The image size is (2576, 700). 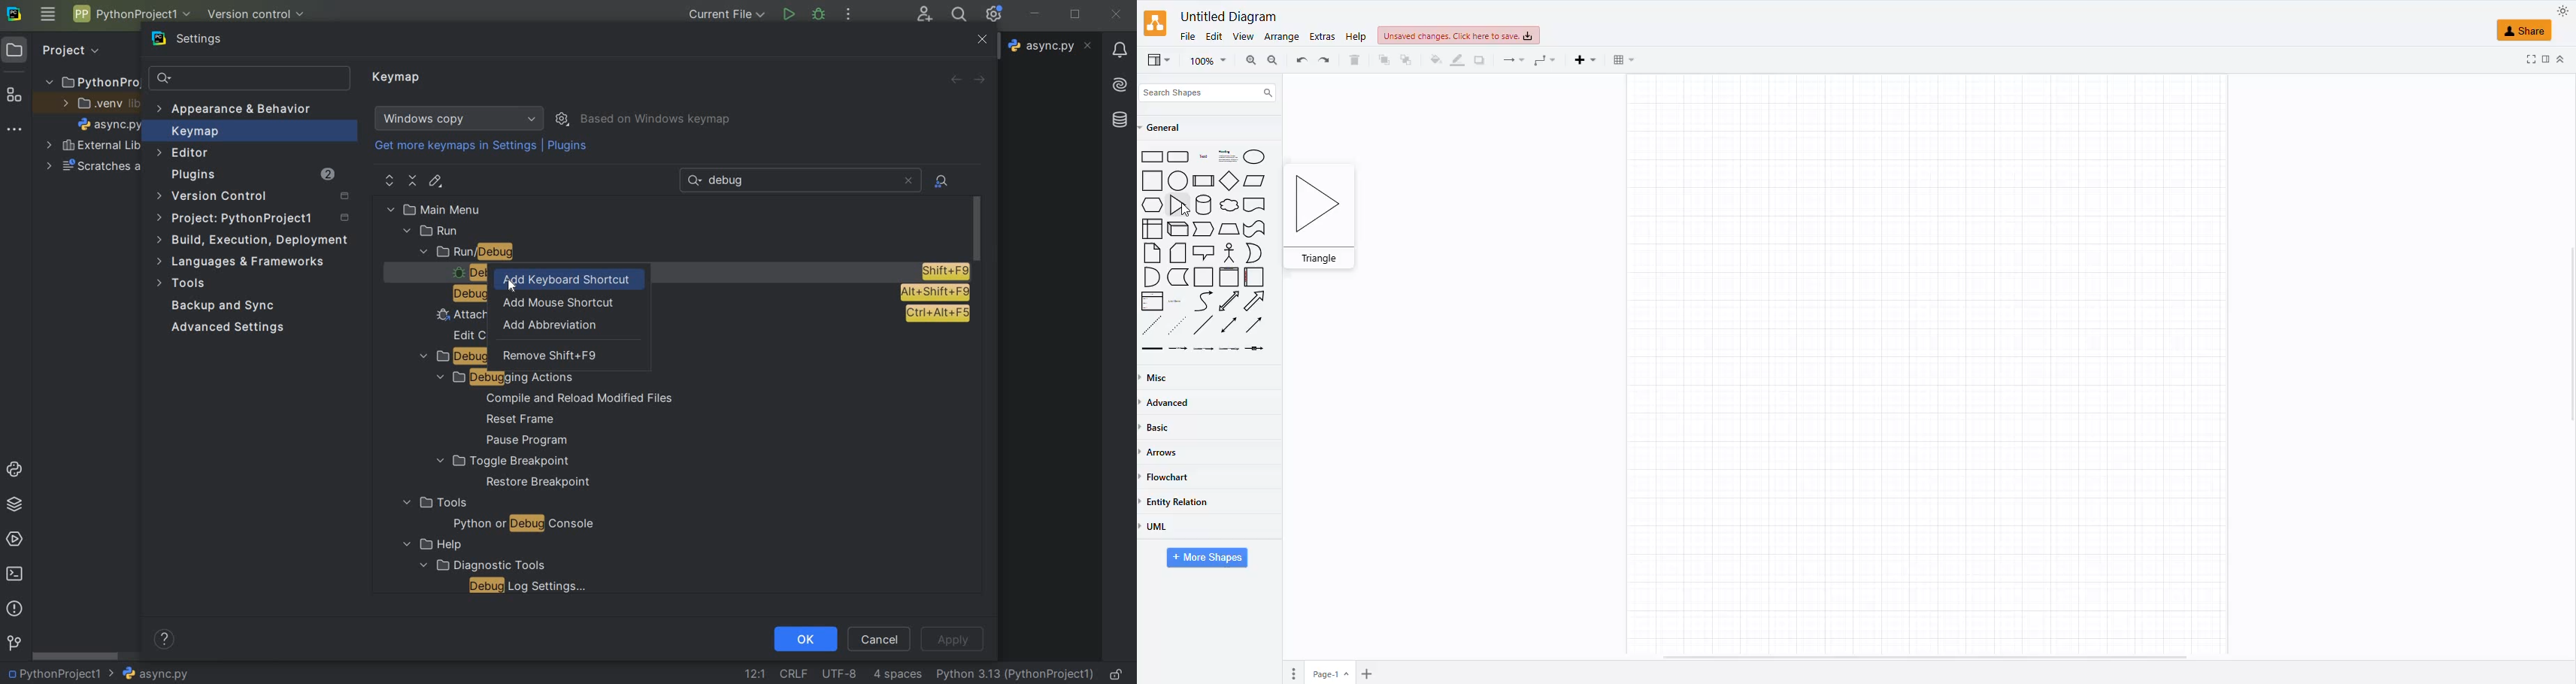 What do you see at coordinates (1229, 229) in the screenshot?
I see `Polygon` at bounding box center [1229, 229].